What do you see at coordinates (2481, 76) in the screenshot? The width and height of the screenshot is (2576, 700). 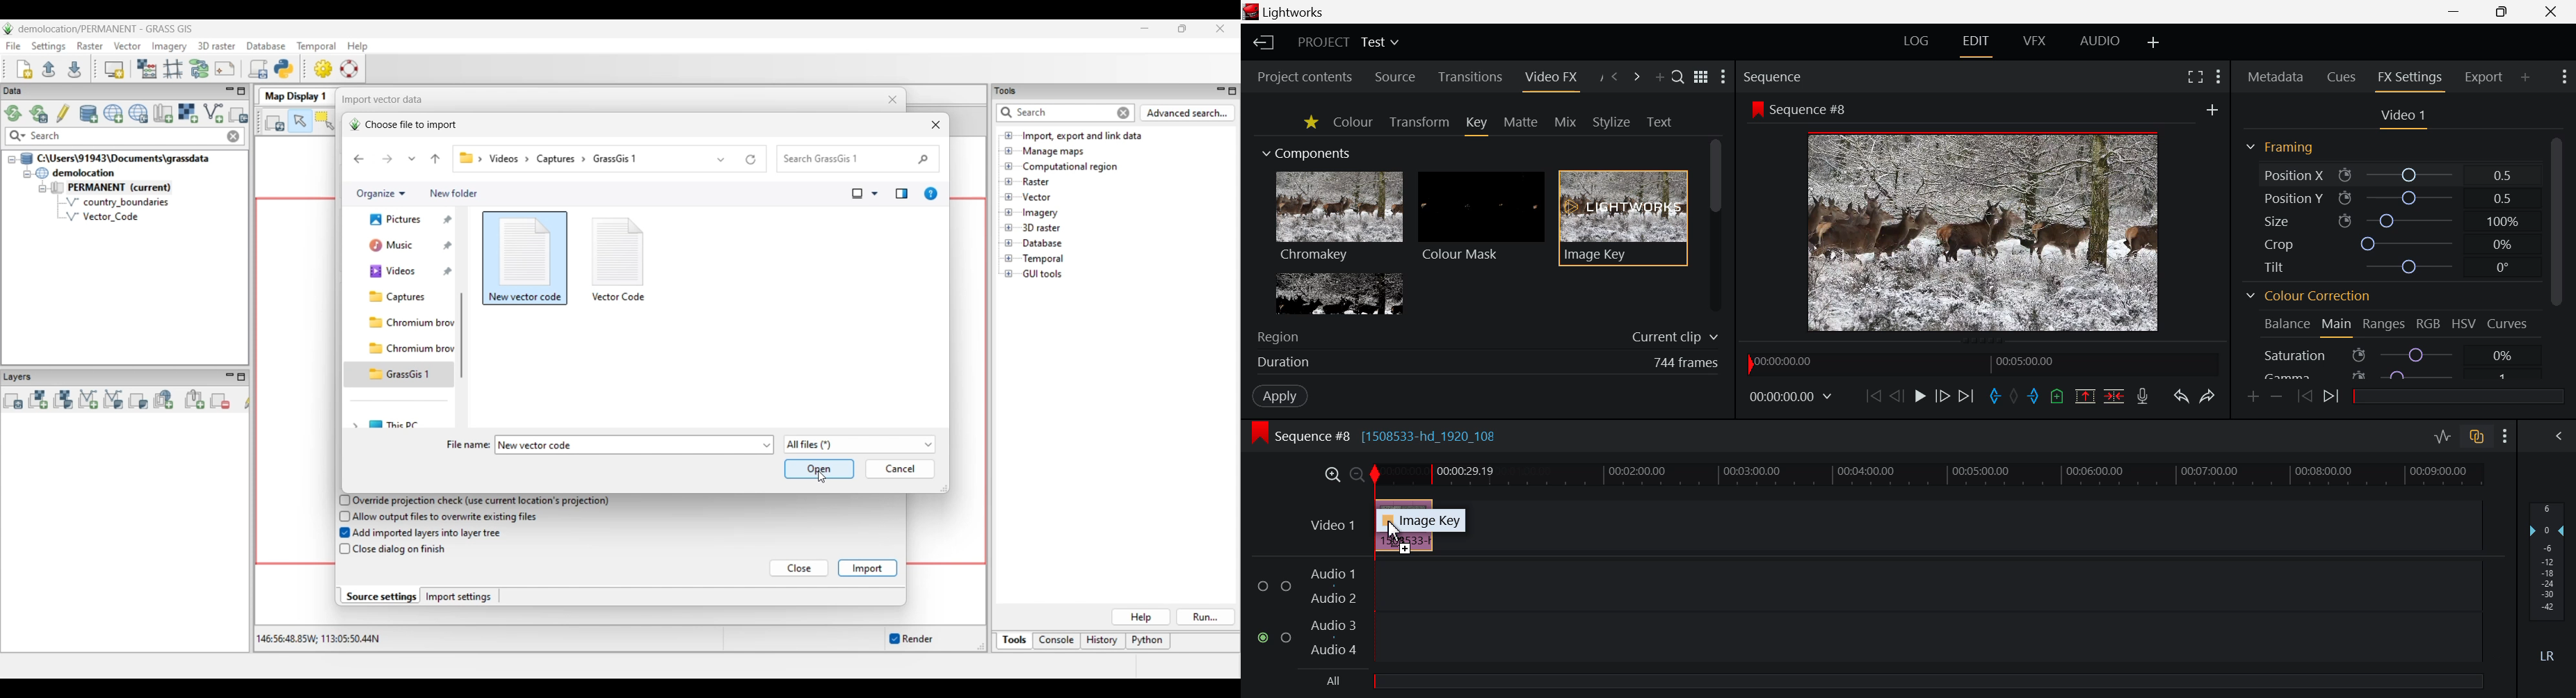 I see `Export` at bounding box center [2481, 76].